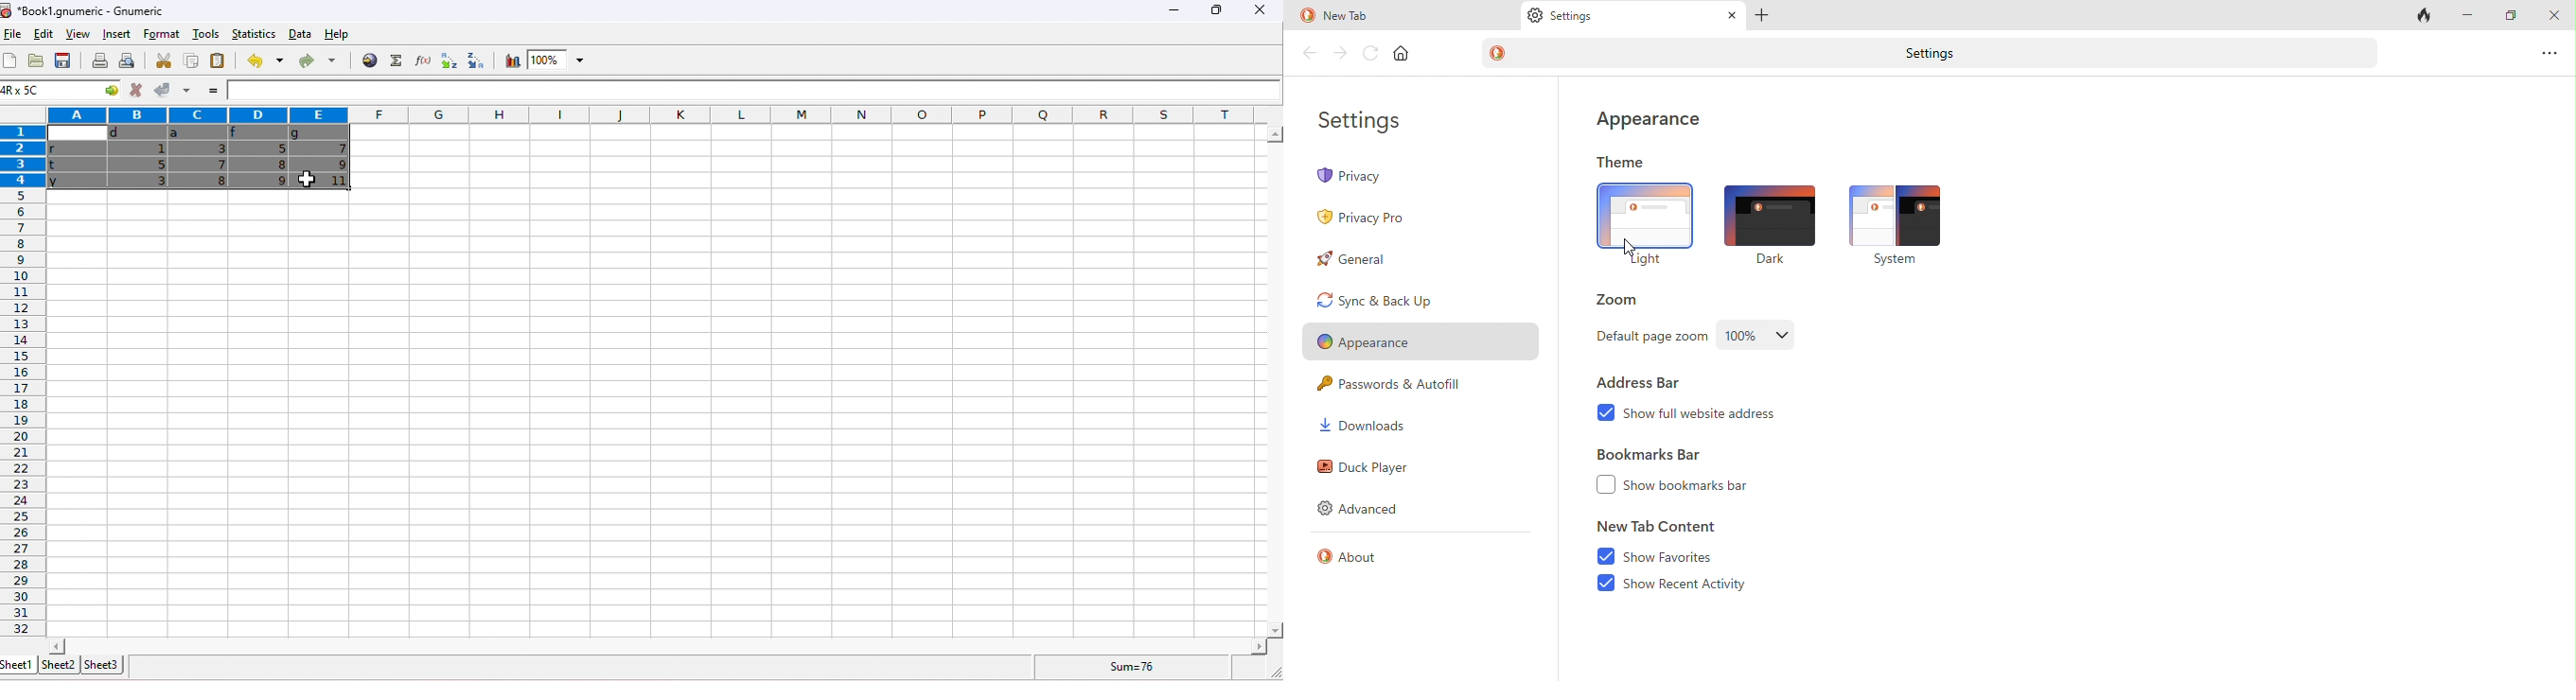 Image resolution: width=2576 pixels, height=700 pixels. I want to click on tools, so click(205, 35).